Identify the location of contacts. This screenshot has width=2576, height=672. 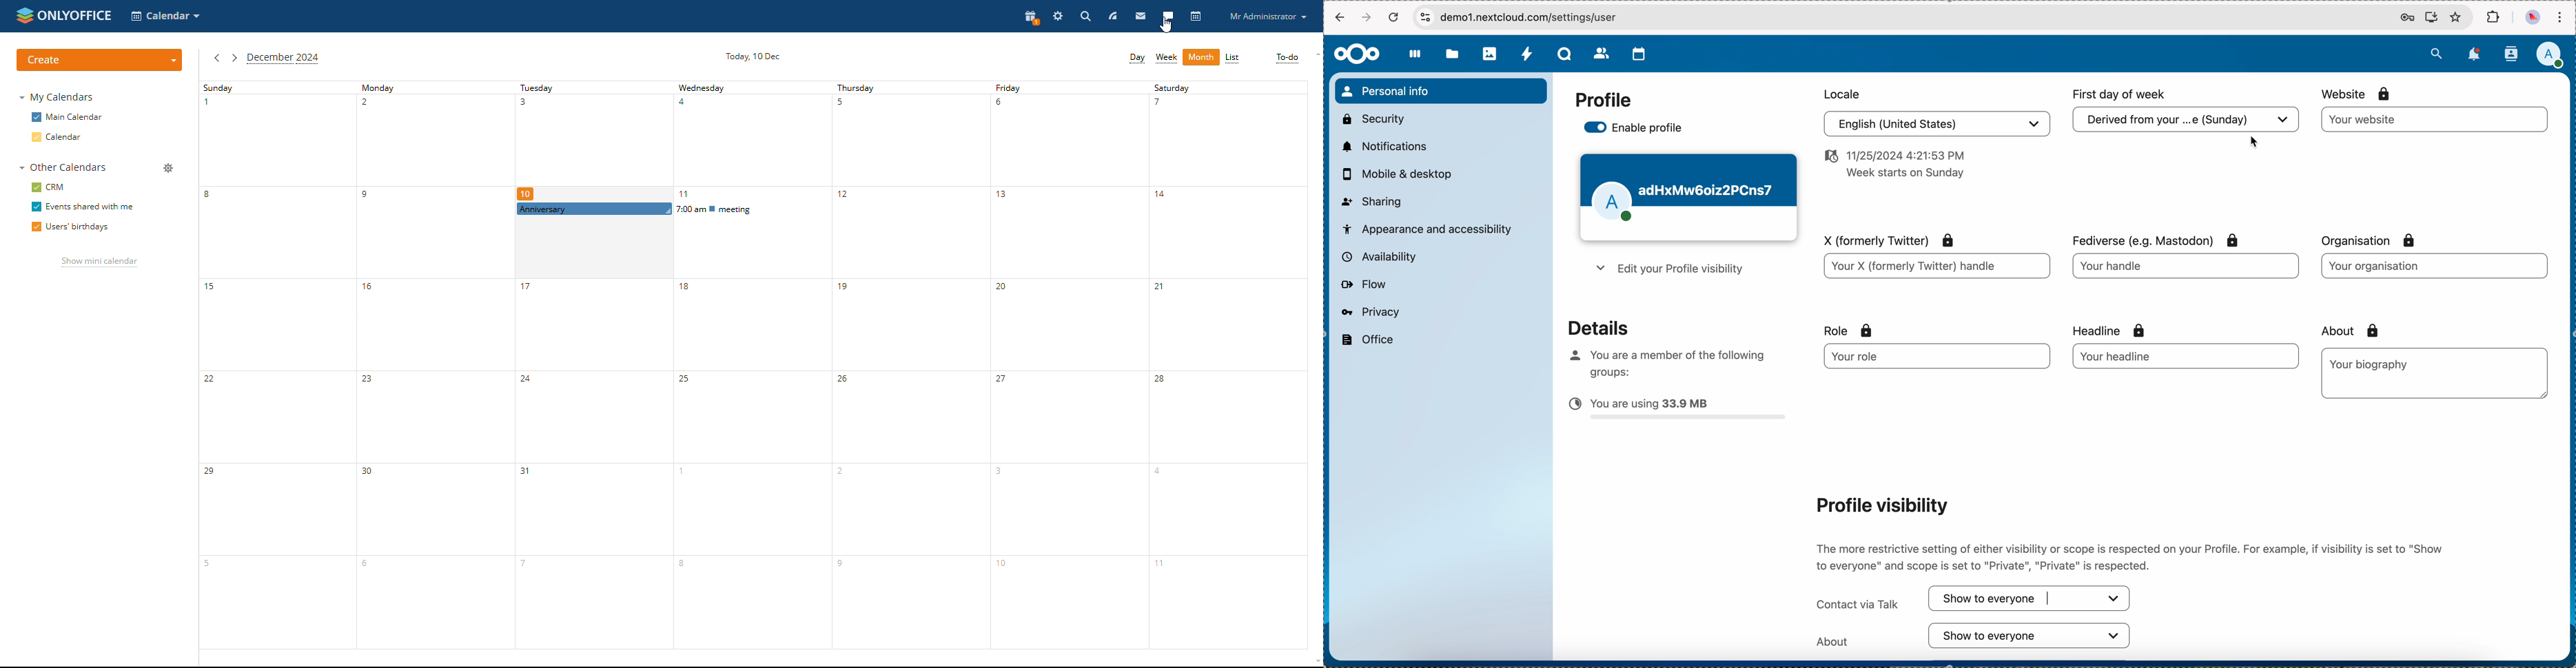
(2510, 54).